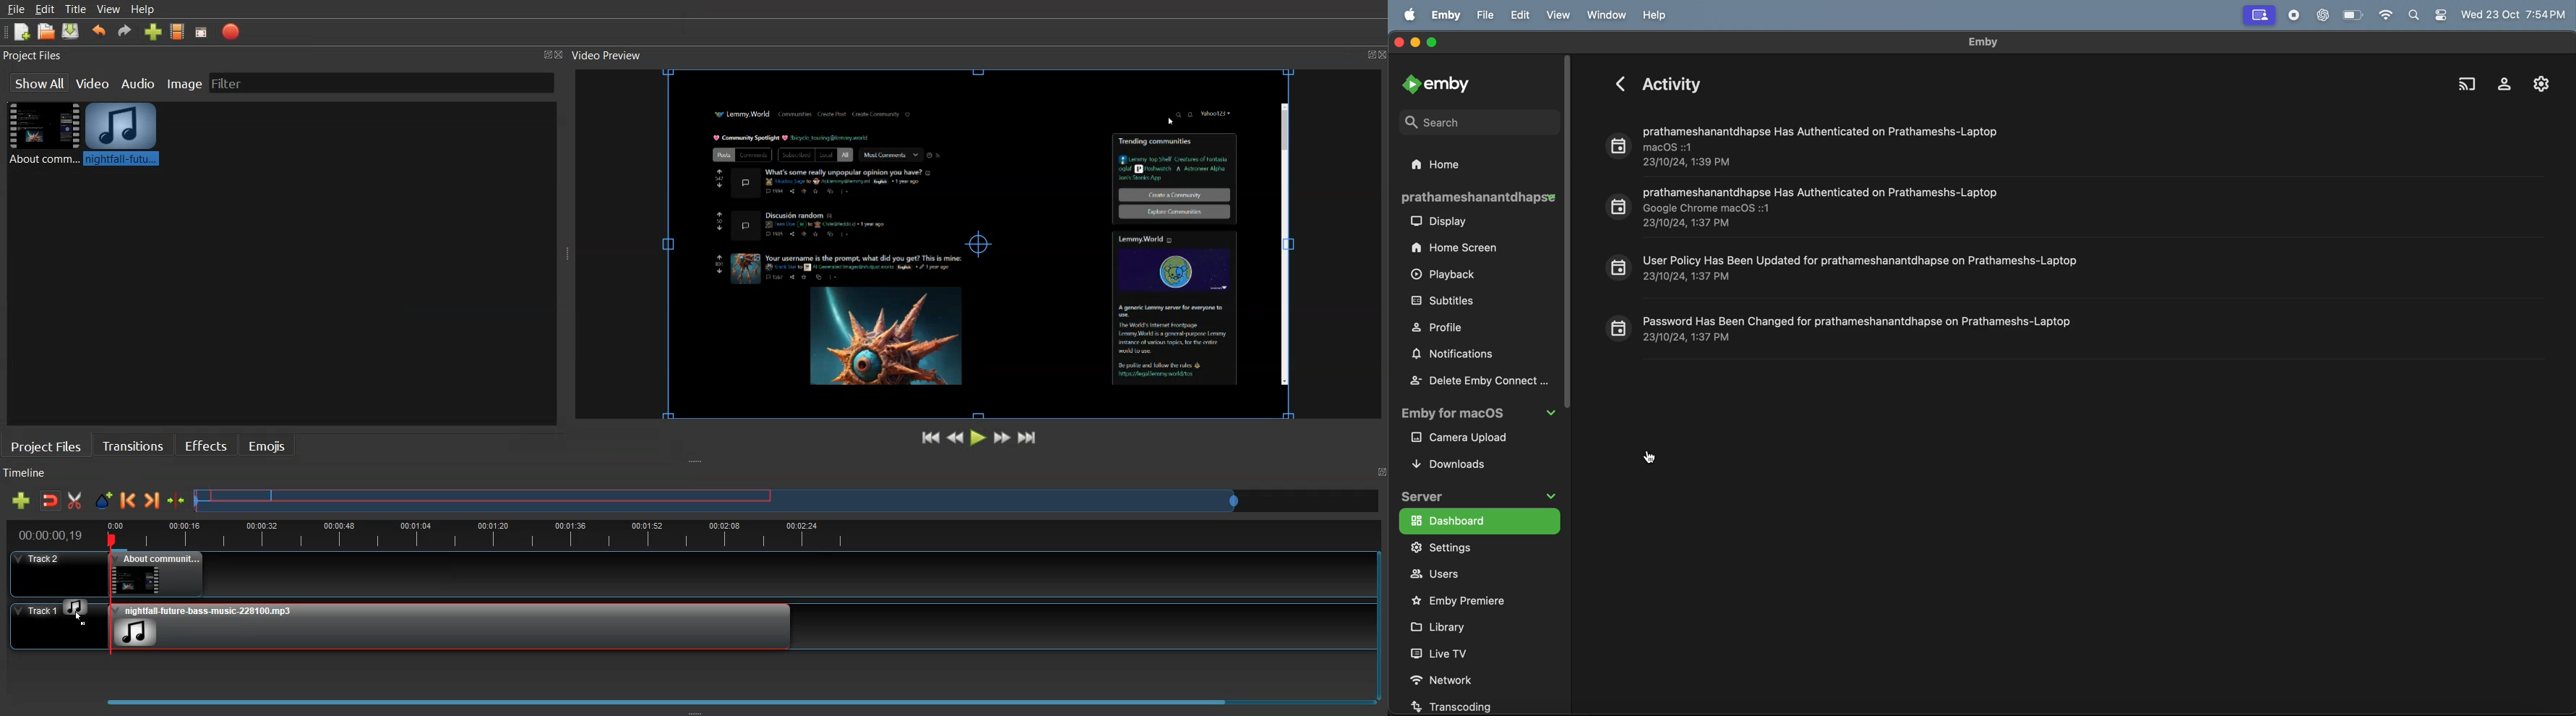  I want to click on Next Marker, so click(153, 500).